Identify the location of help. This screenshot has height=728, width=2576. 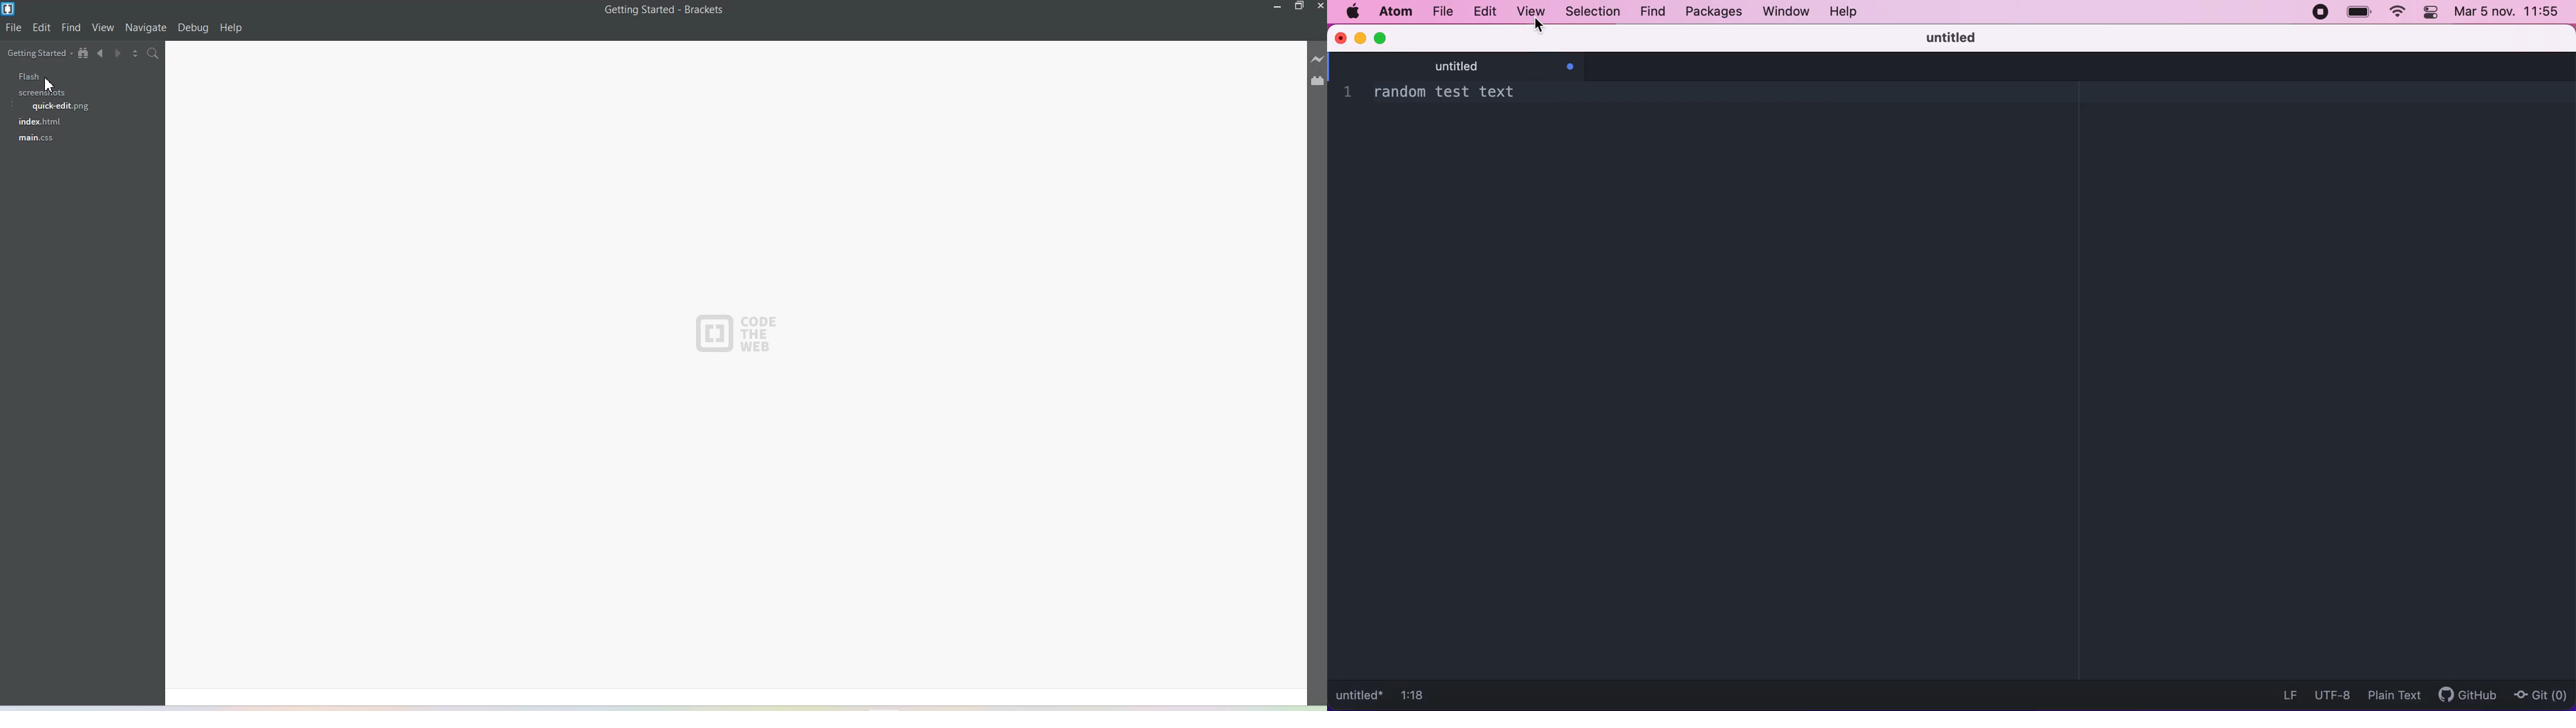
(1845, 11).